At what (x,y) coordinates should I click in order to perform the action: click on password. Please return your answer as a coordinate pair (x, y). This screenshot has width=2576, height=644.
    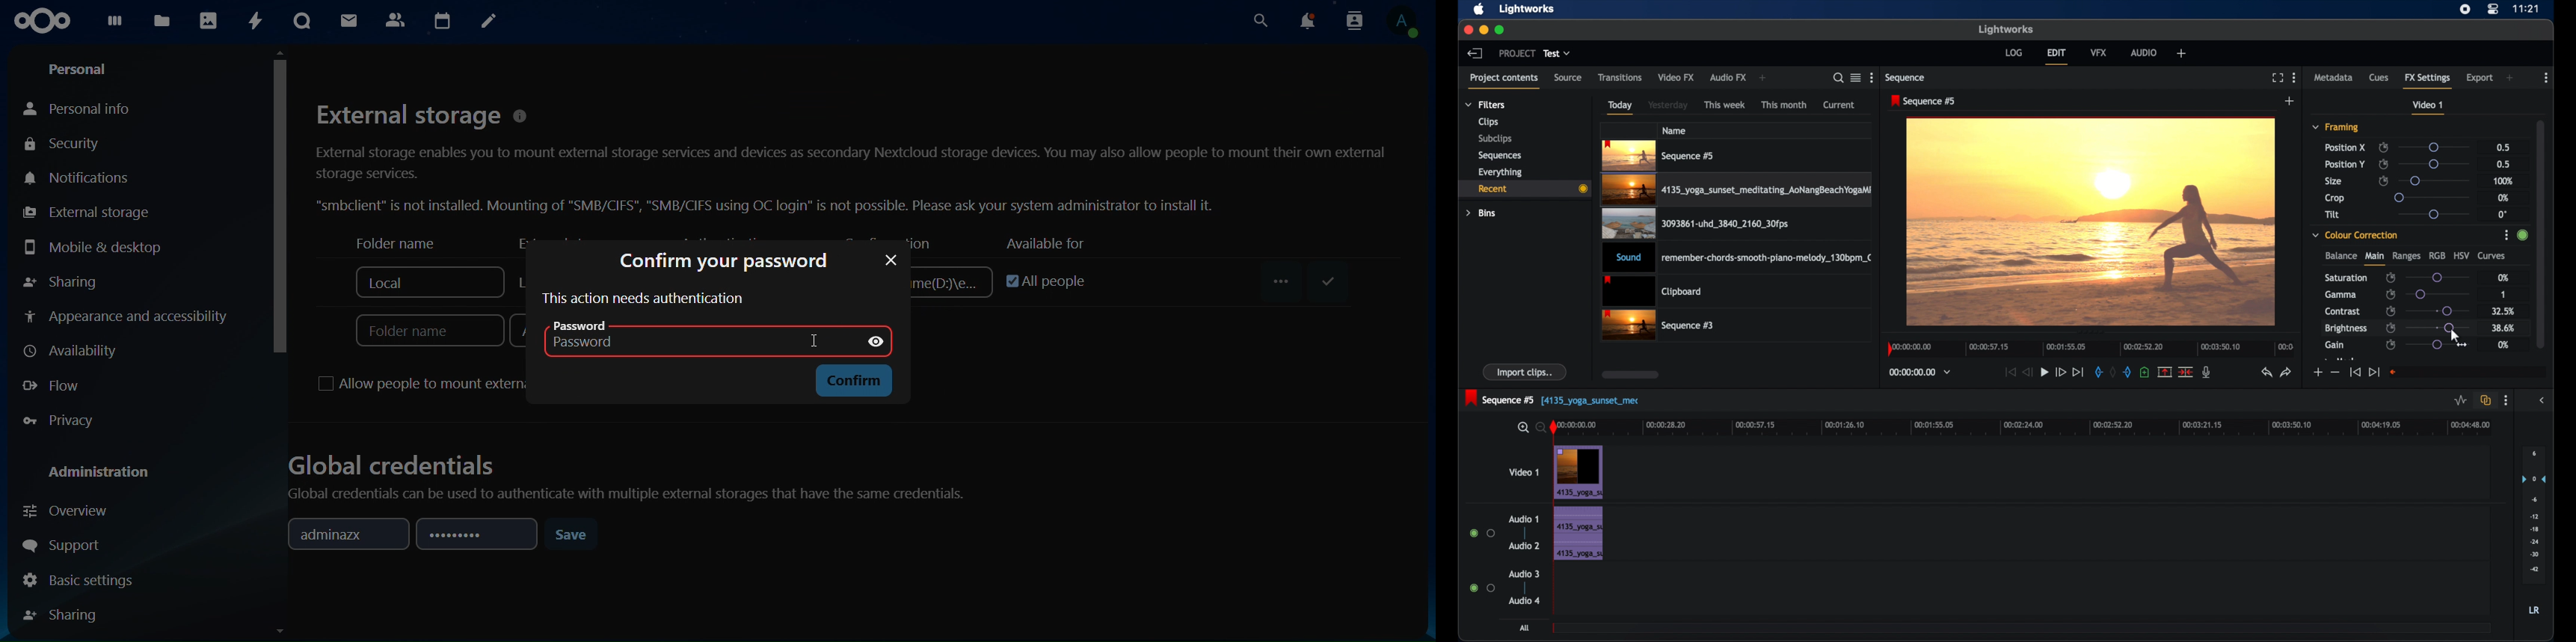
    Looking at the image, I should click on (681, 337).